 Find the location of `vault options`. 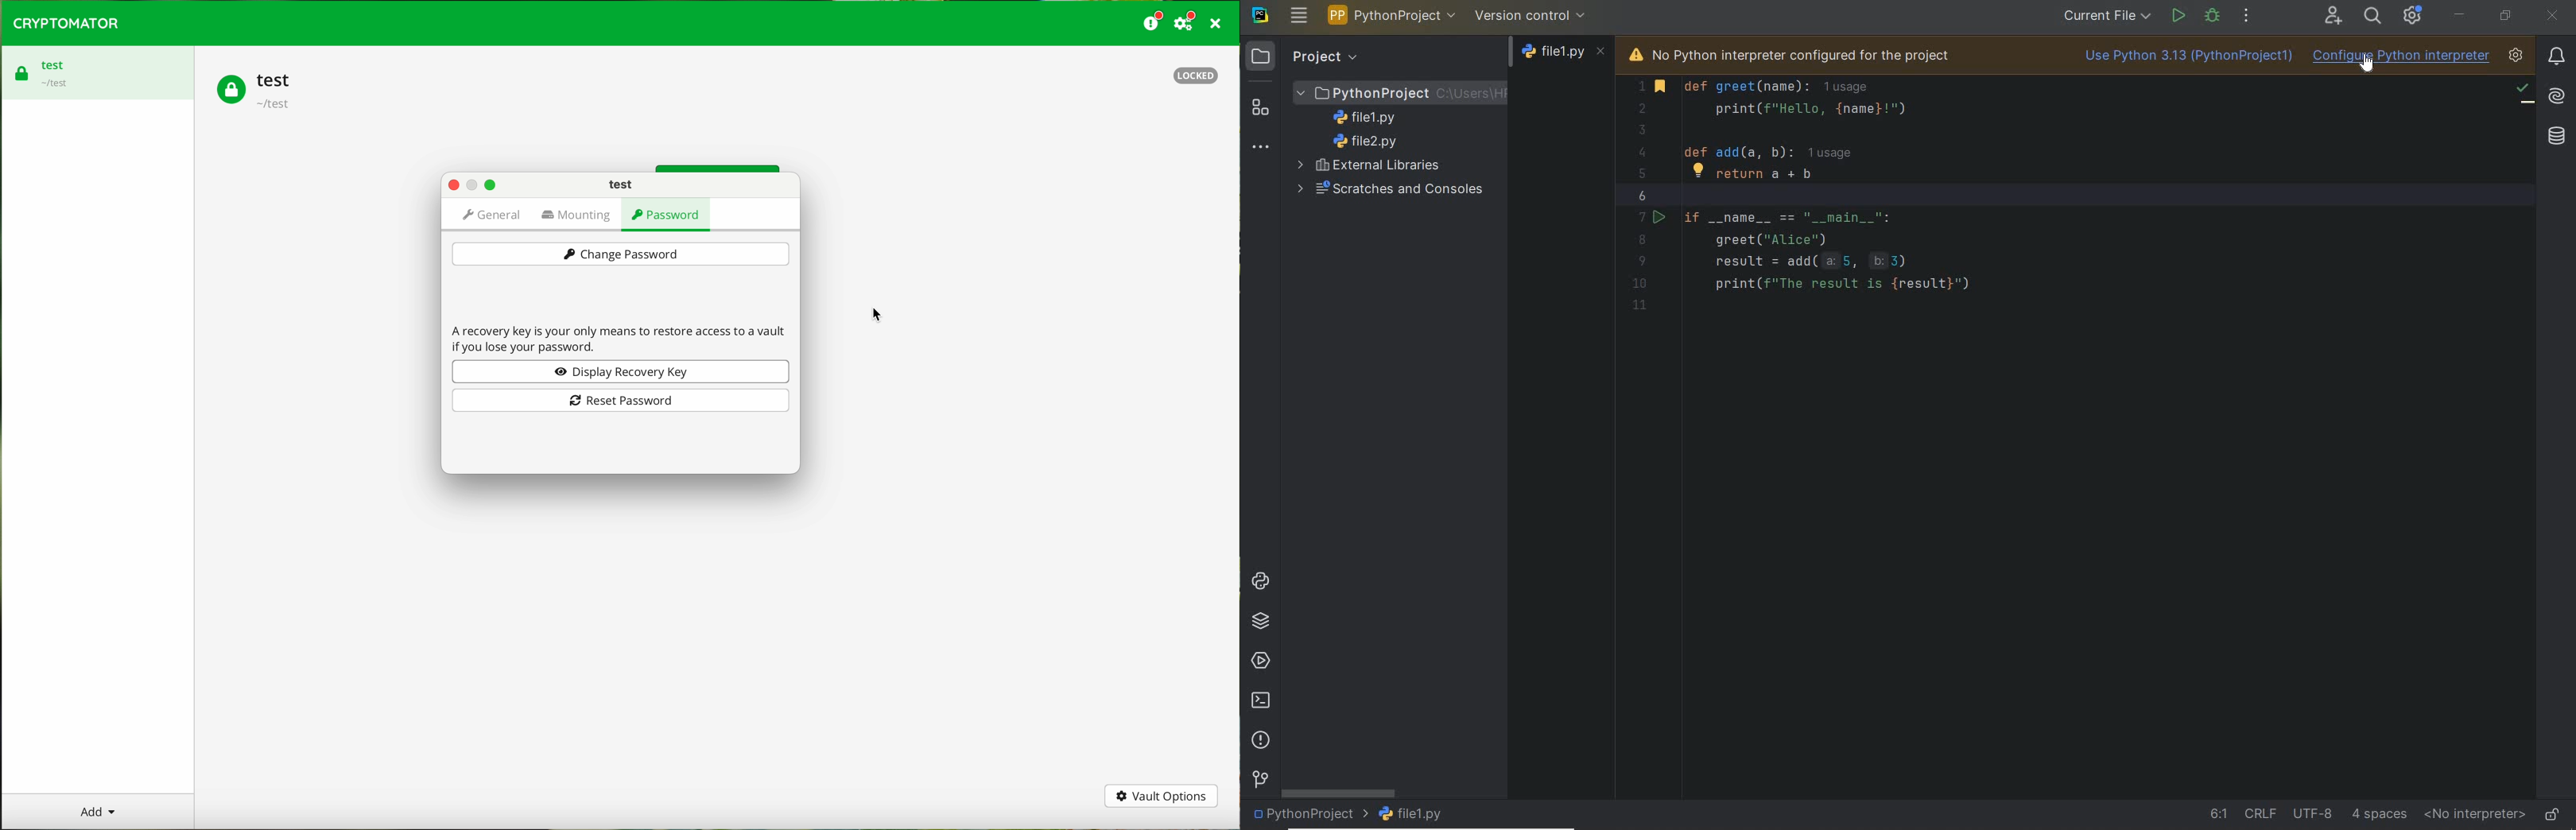

vault options is located at coordinates (1163, 796).